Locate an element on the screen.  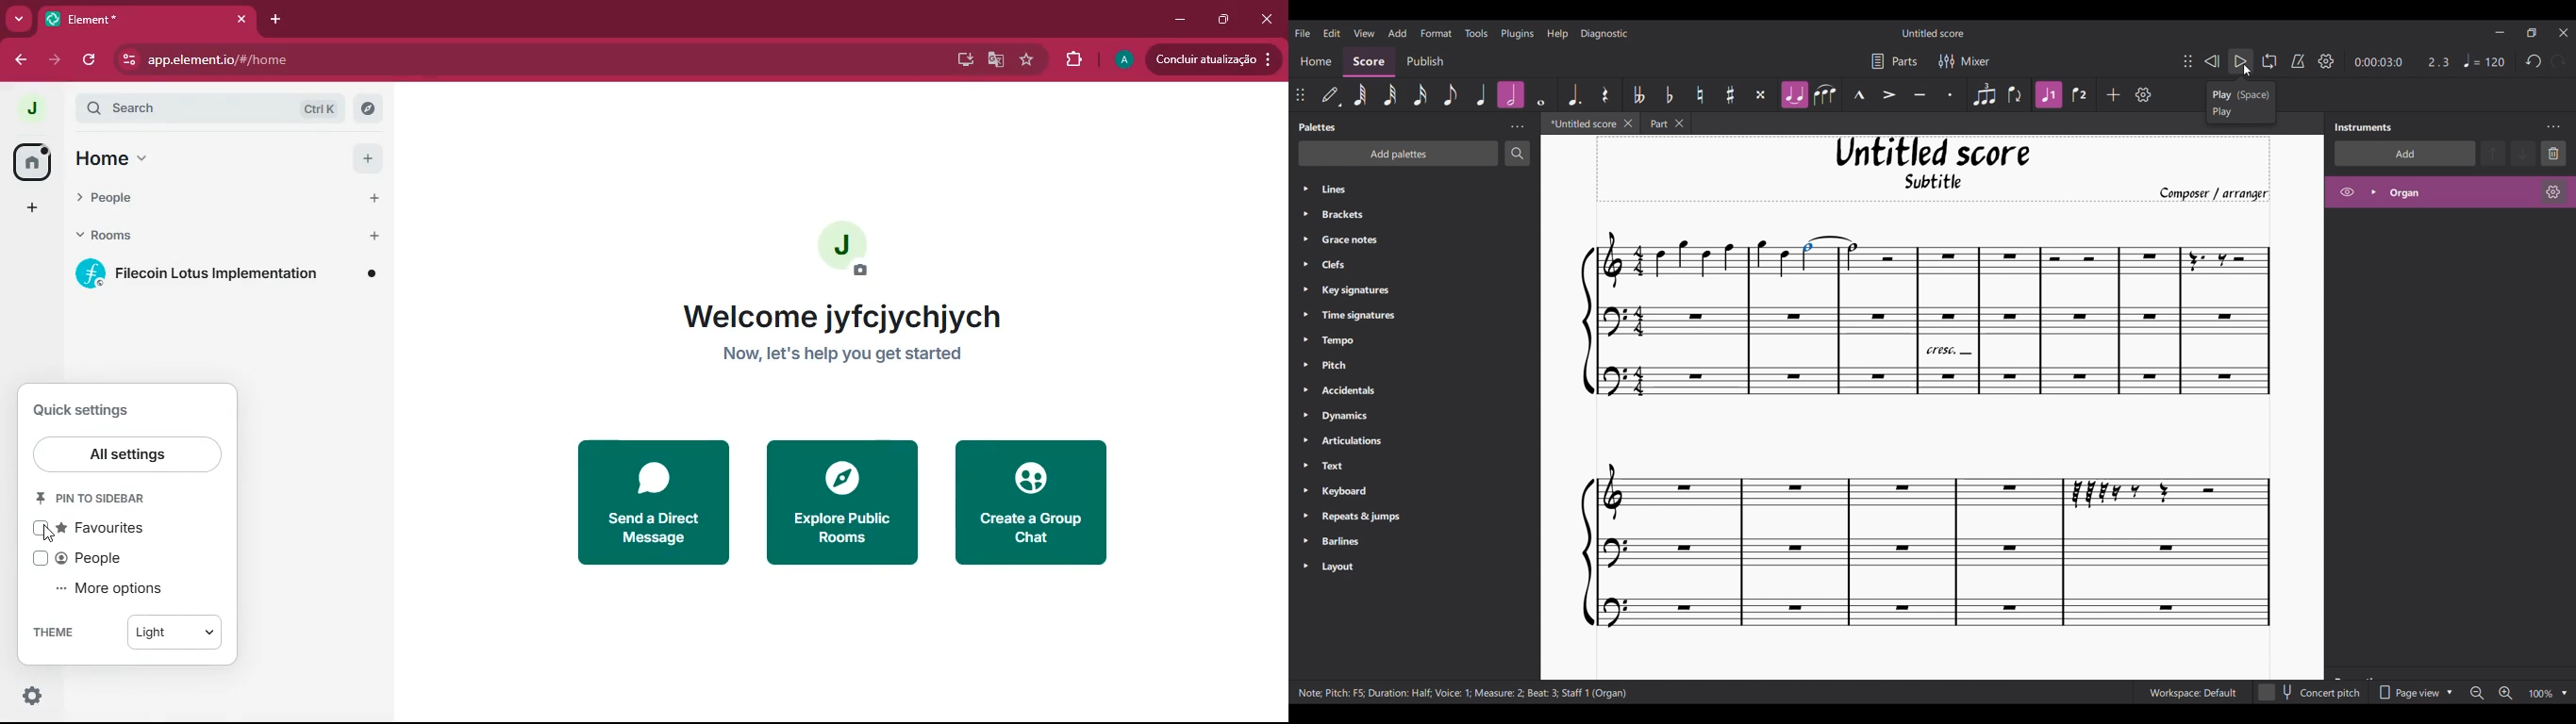
Panel title is located at coordinates (2364, 127).